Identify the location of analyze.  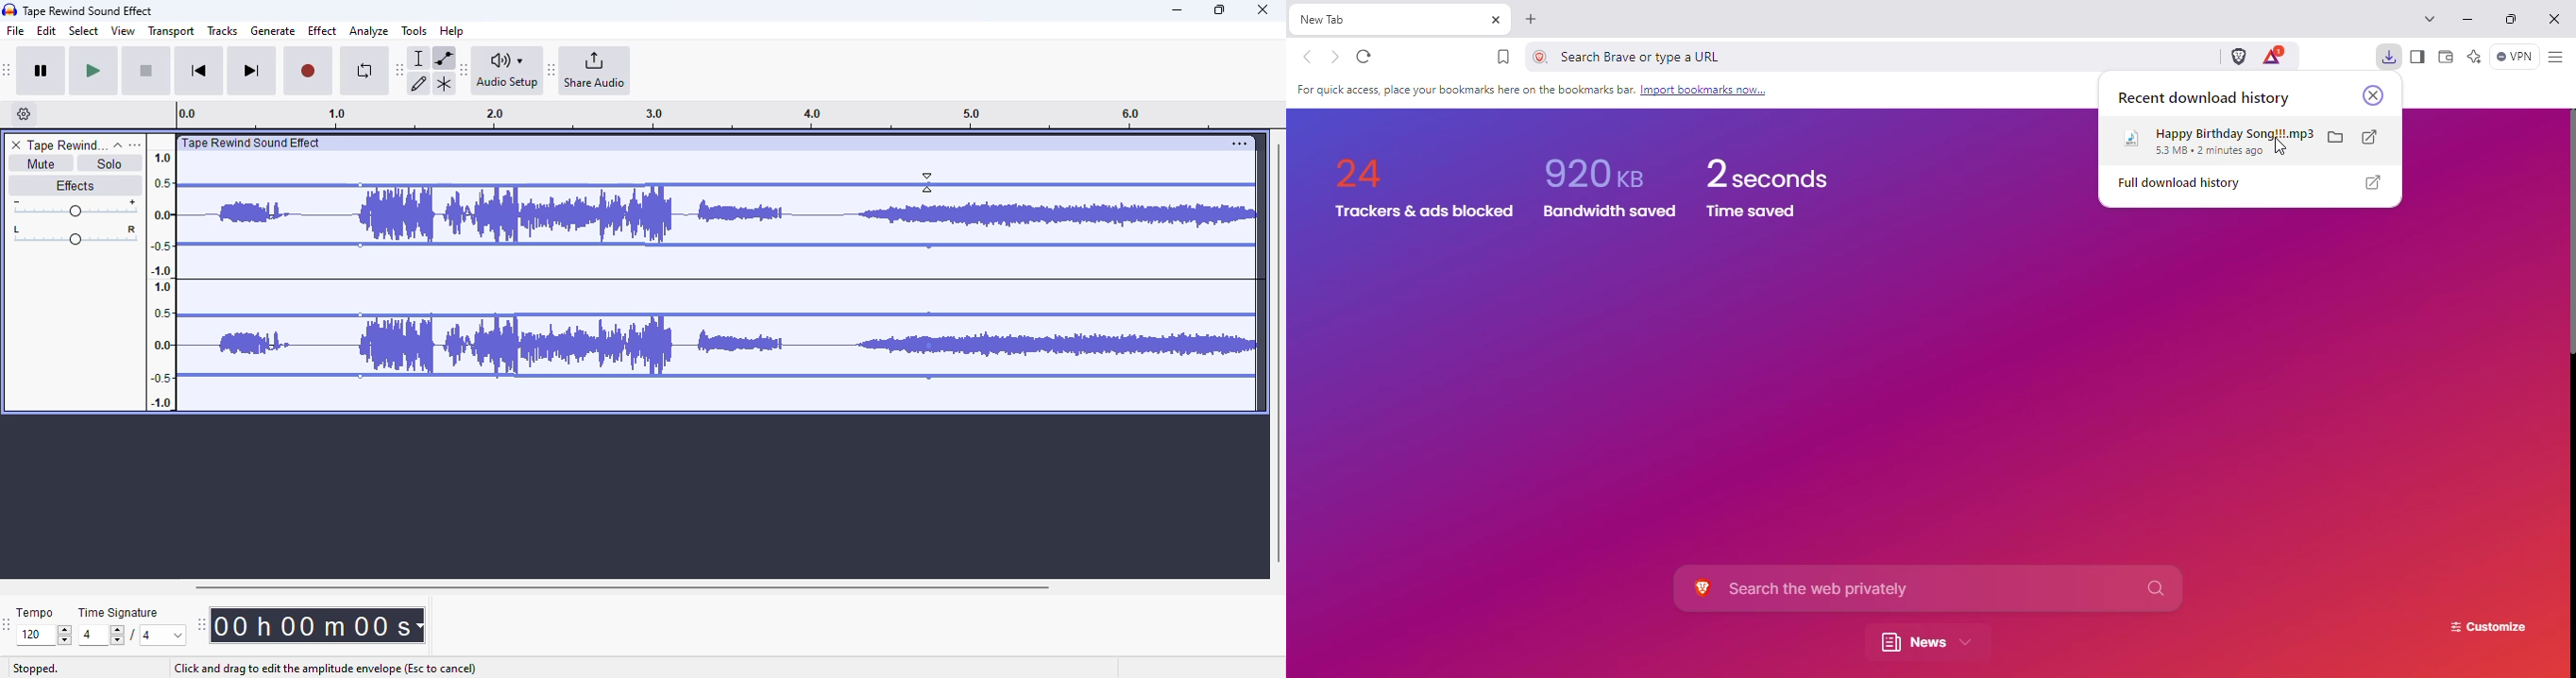
(369, 31).